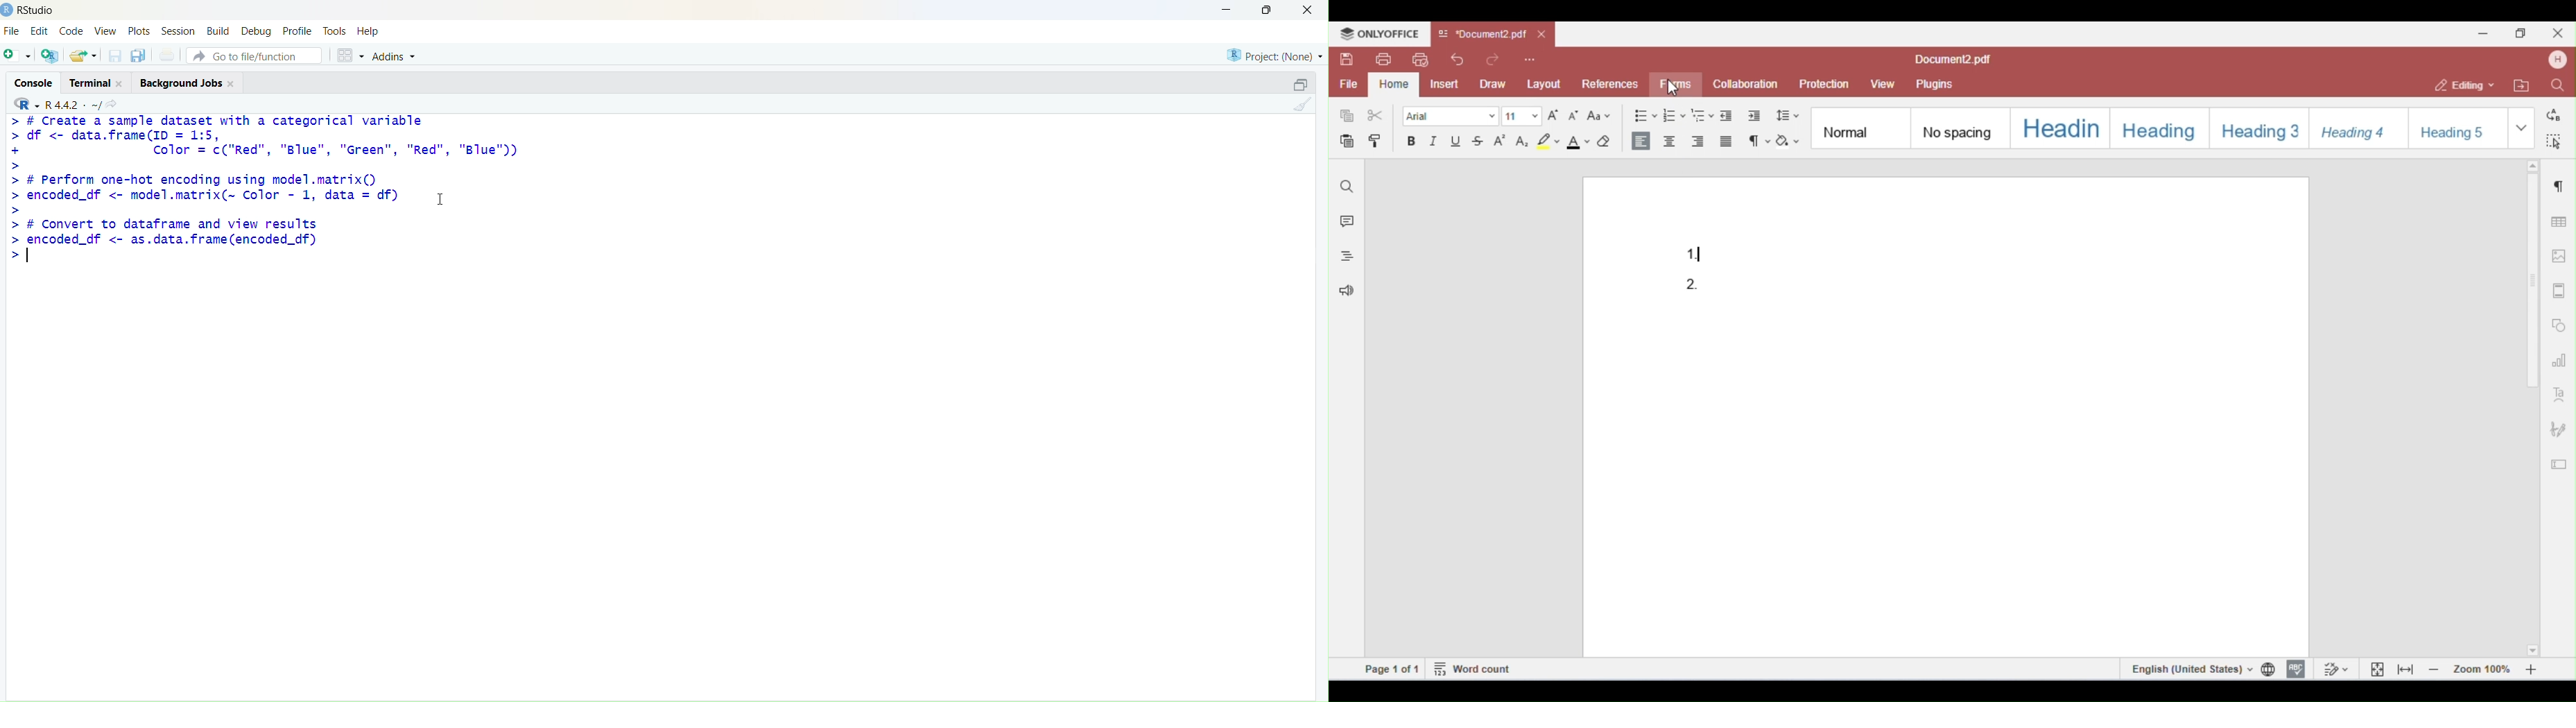  What do you see at coordinates (37, 10) in the screenshot?
I see `RStudio` at bounding box center [37, 10].